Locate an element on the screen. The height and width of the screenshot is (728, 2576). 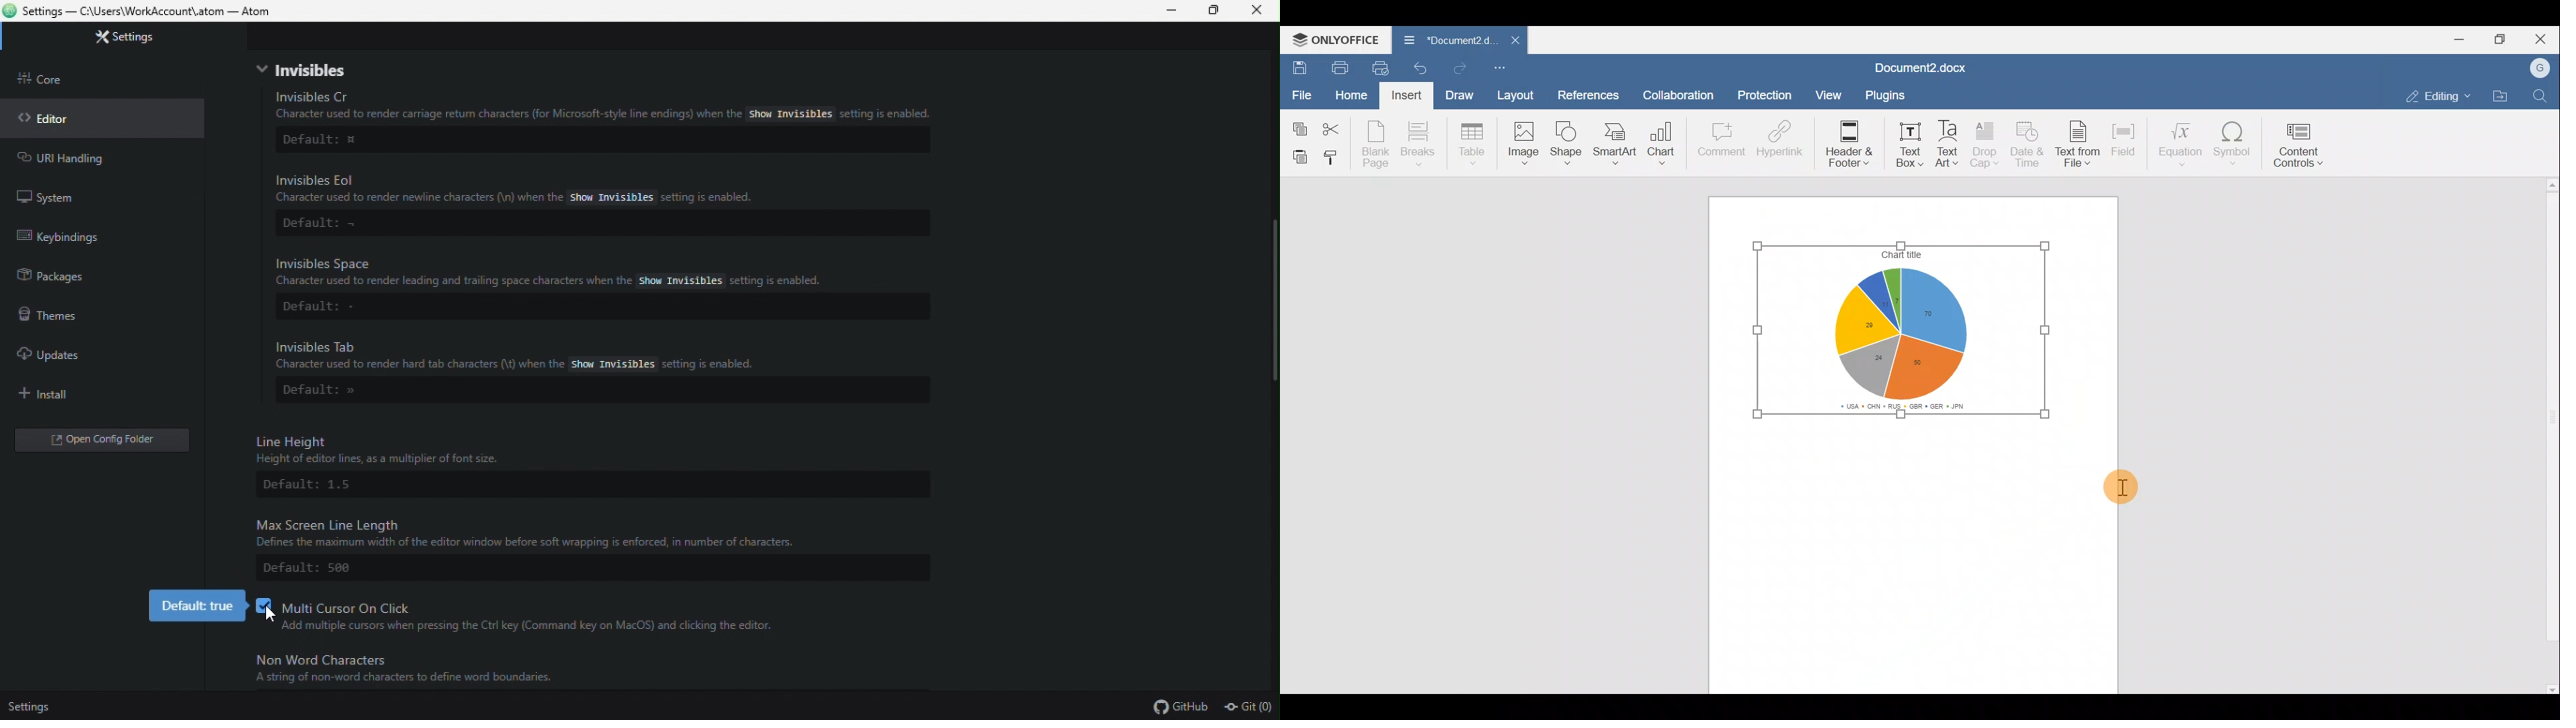
Close is located at coordinates (1262, 15).